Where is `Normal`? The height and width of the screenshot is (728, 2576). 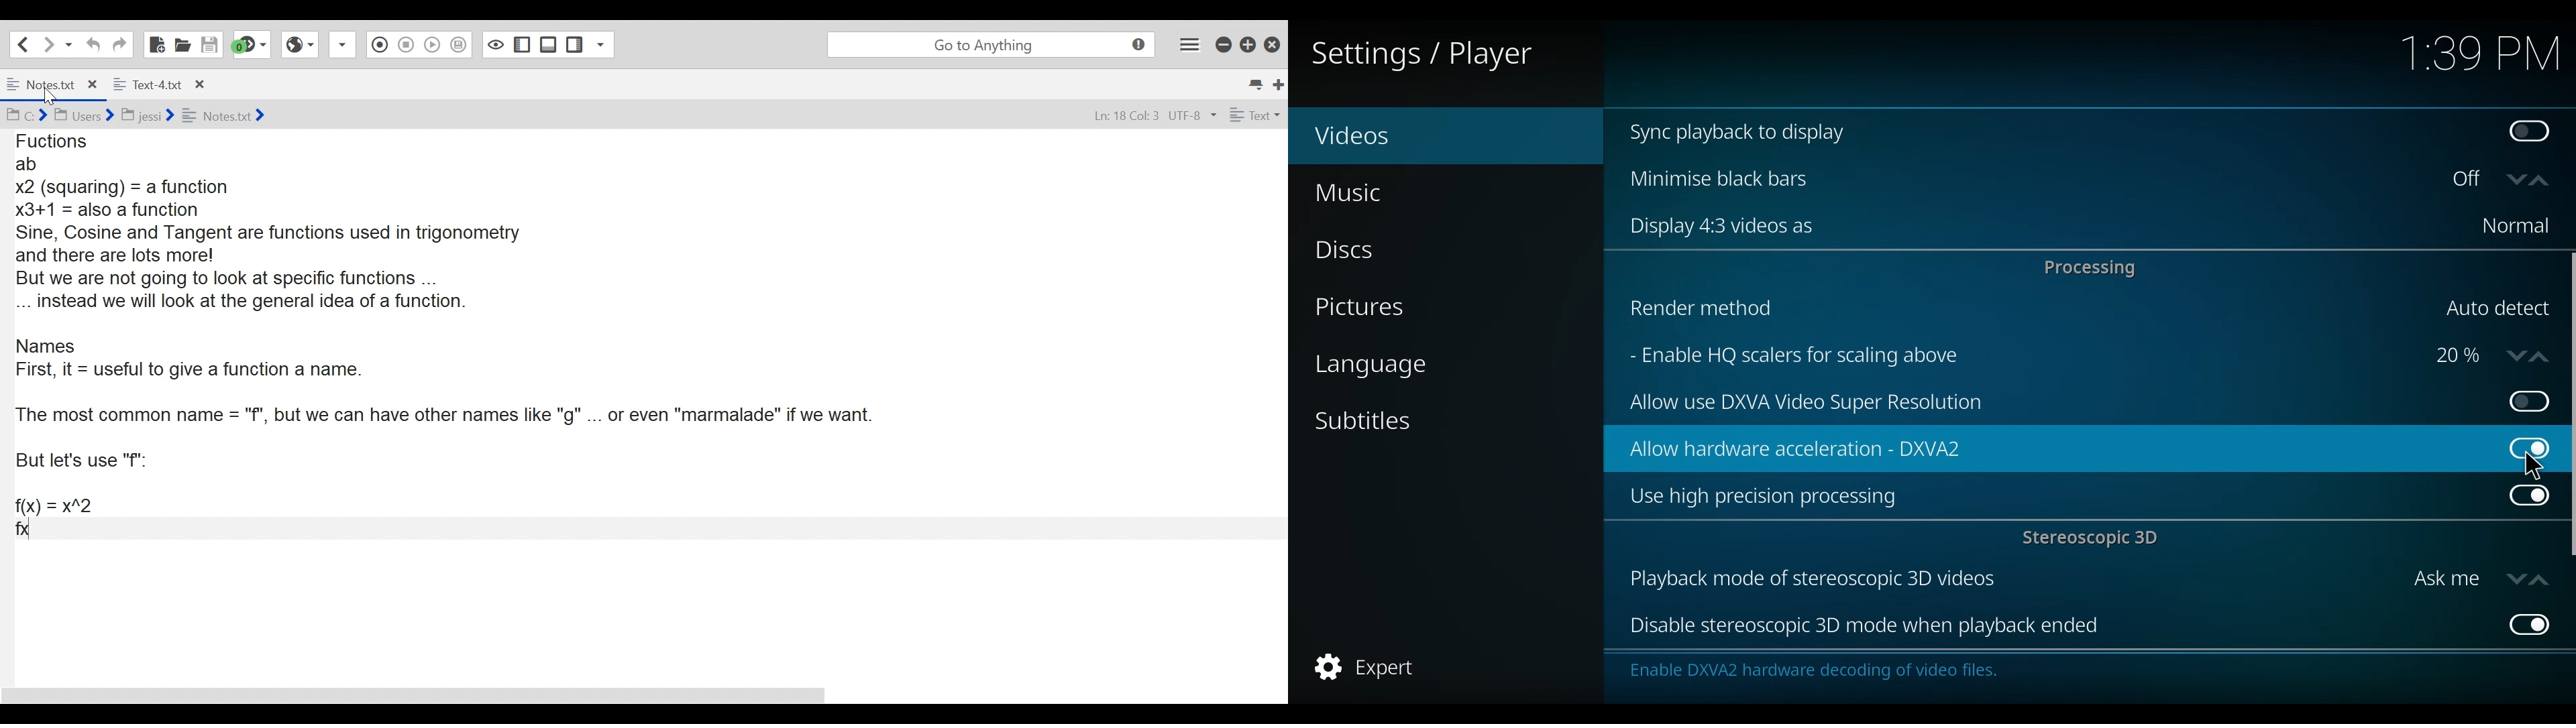
Normal is located at coordinates (2514, 227).